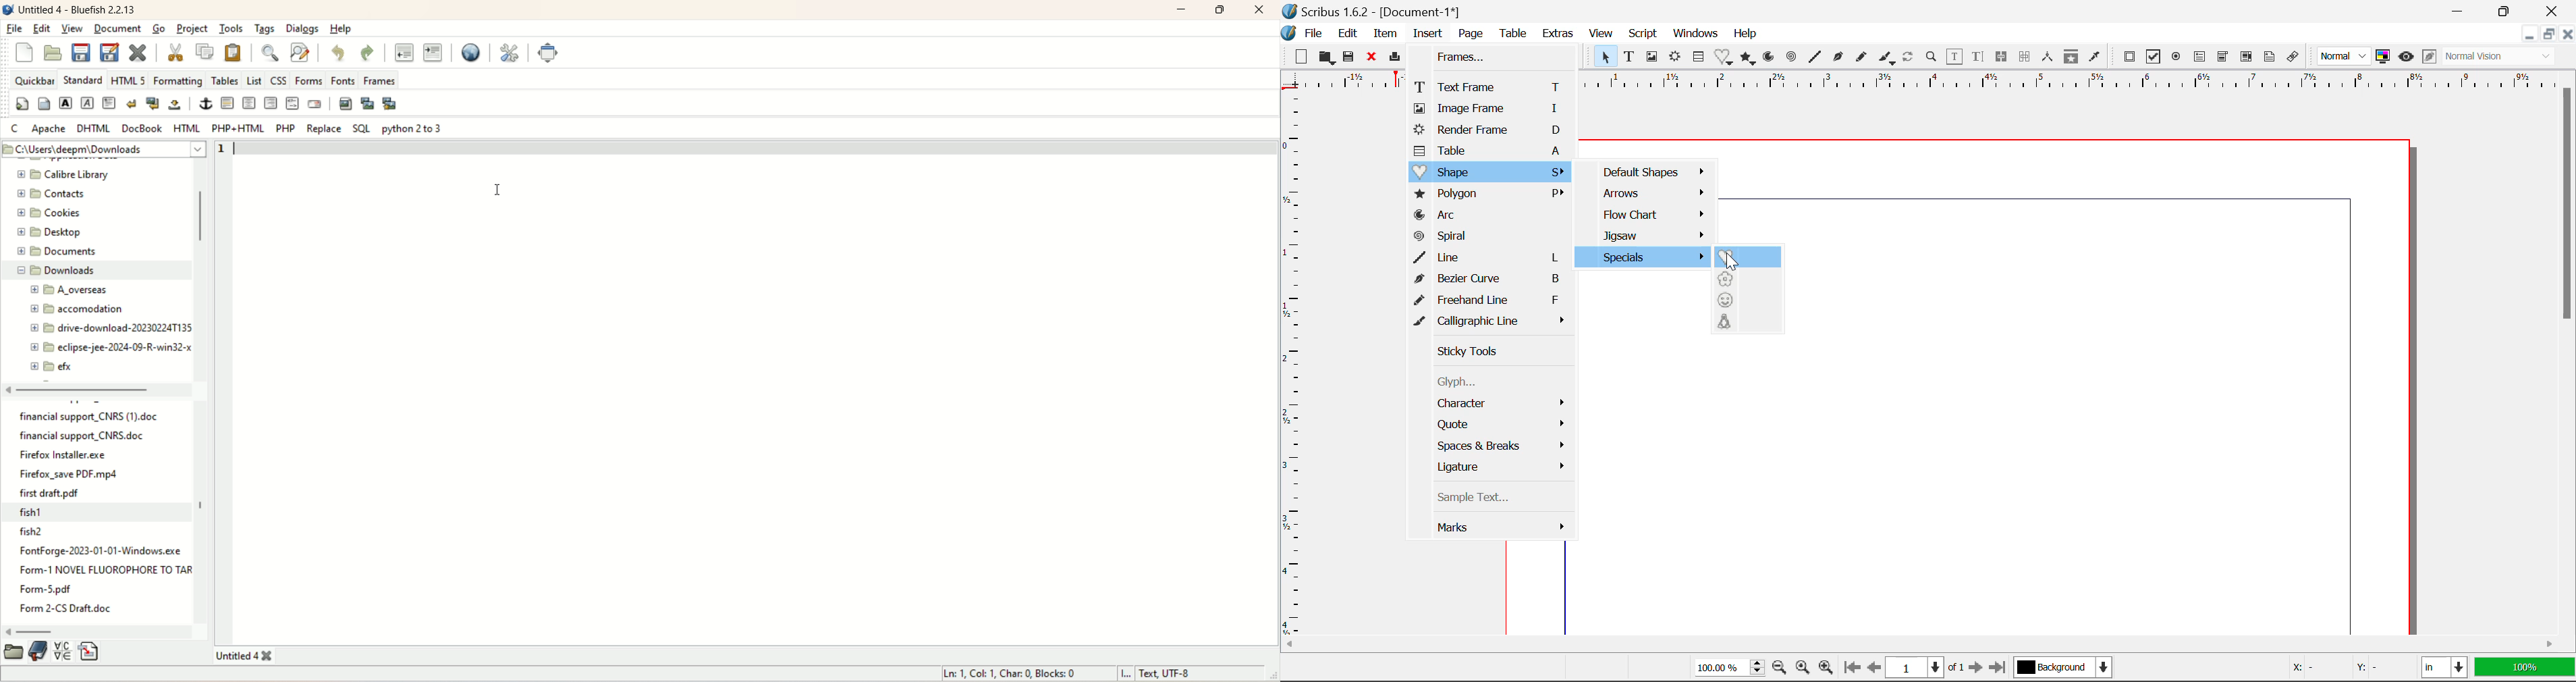 This screenshot has height=700, width=2576. Describe the element at coordinates (1472, 34) in the screenshot. I see `Page` at that location.